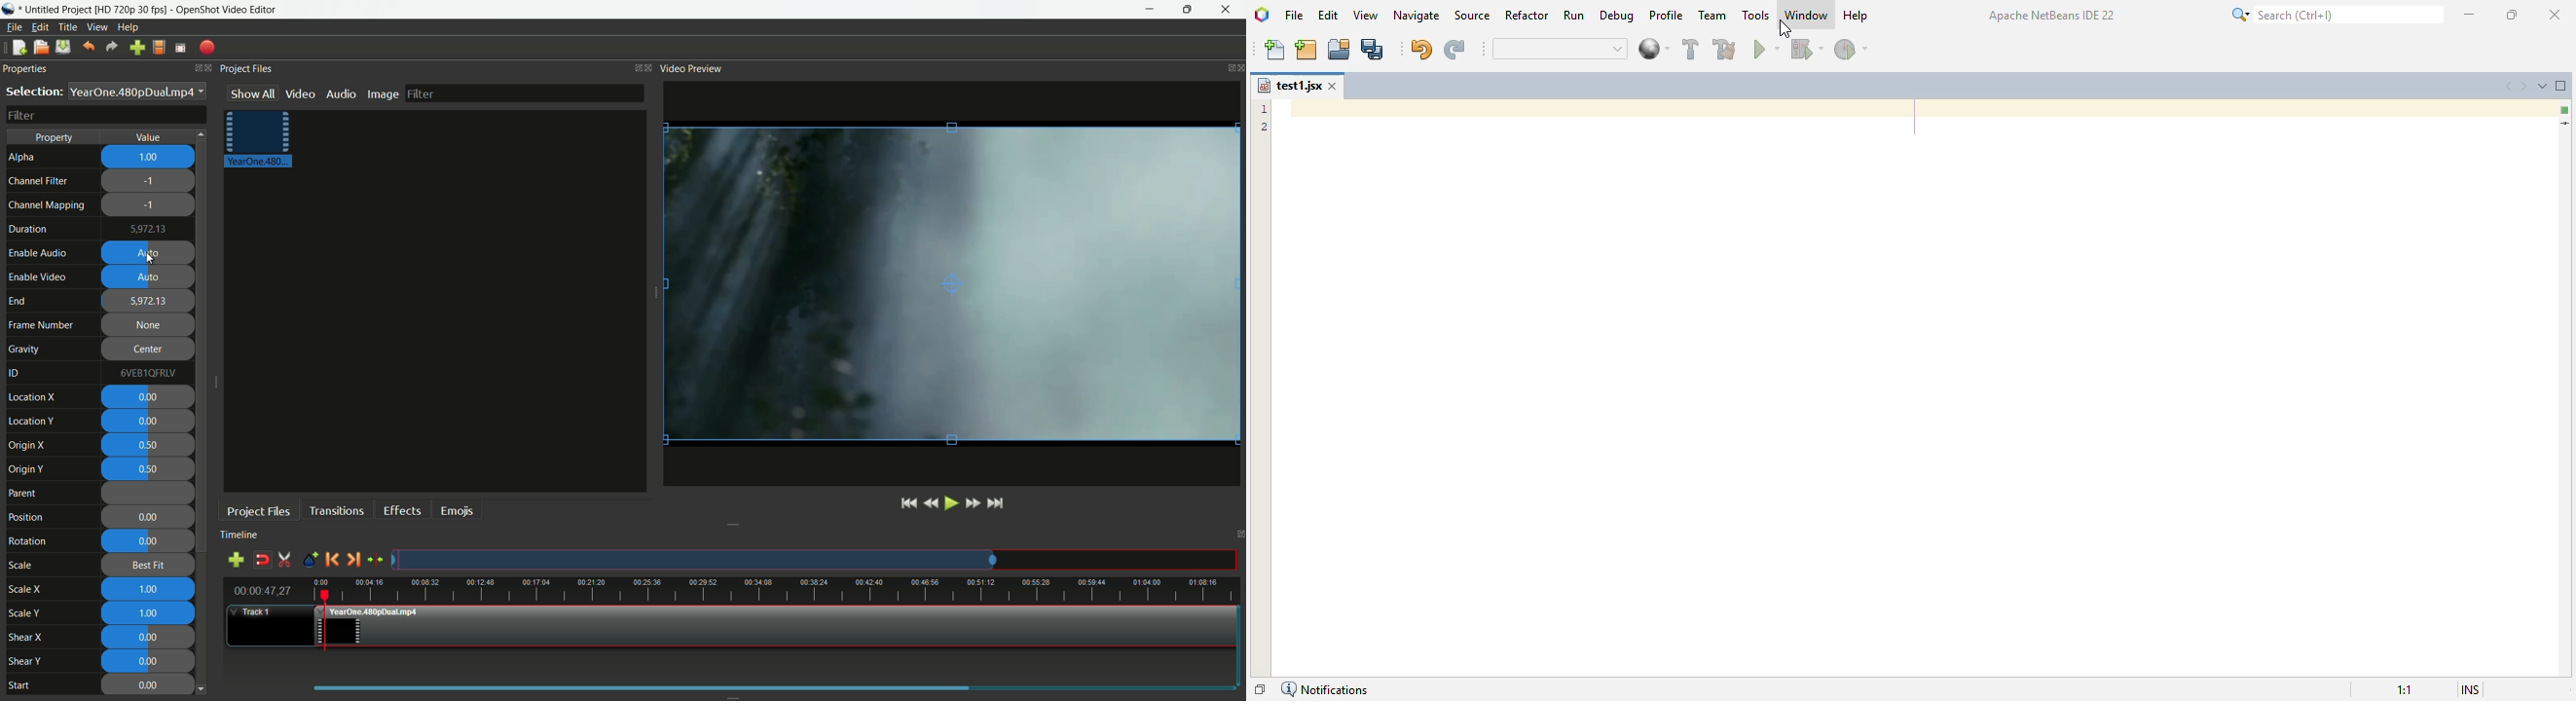  What do you see at coordinates (38, 277) in the screenshot?
I see `enable video` at bounding box center [38, 277].